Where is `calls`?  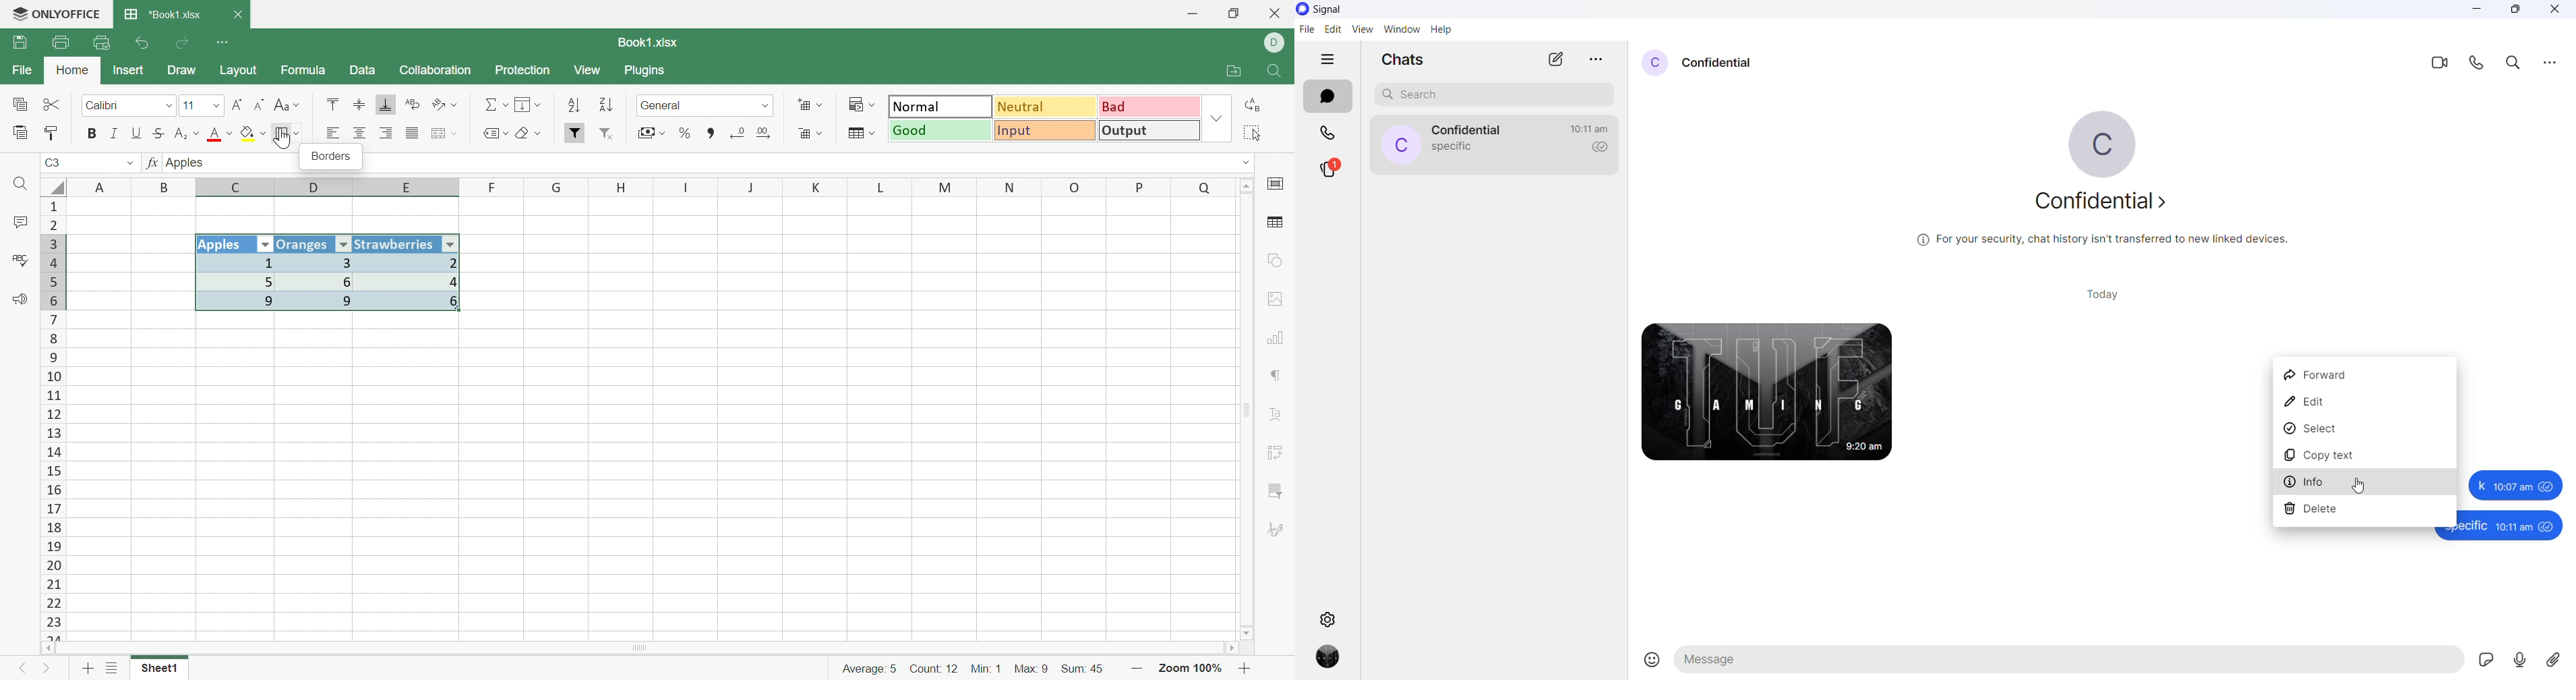
calls is located at coordinates (1326, 133).